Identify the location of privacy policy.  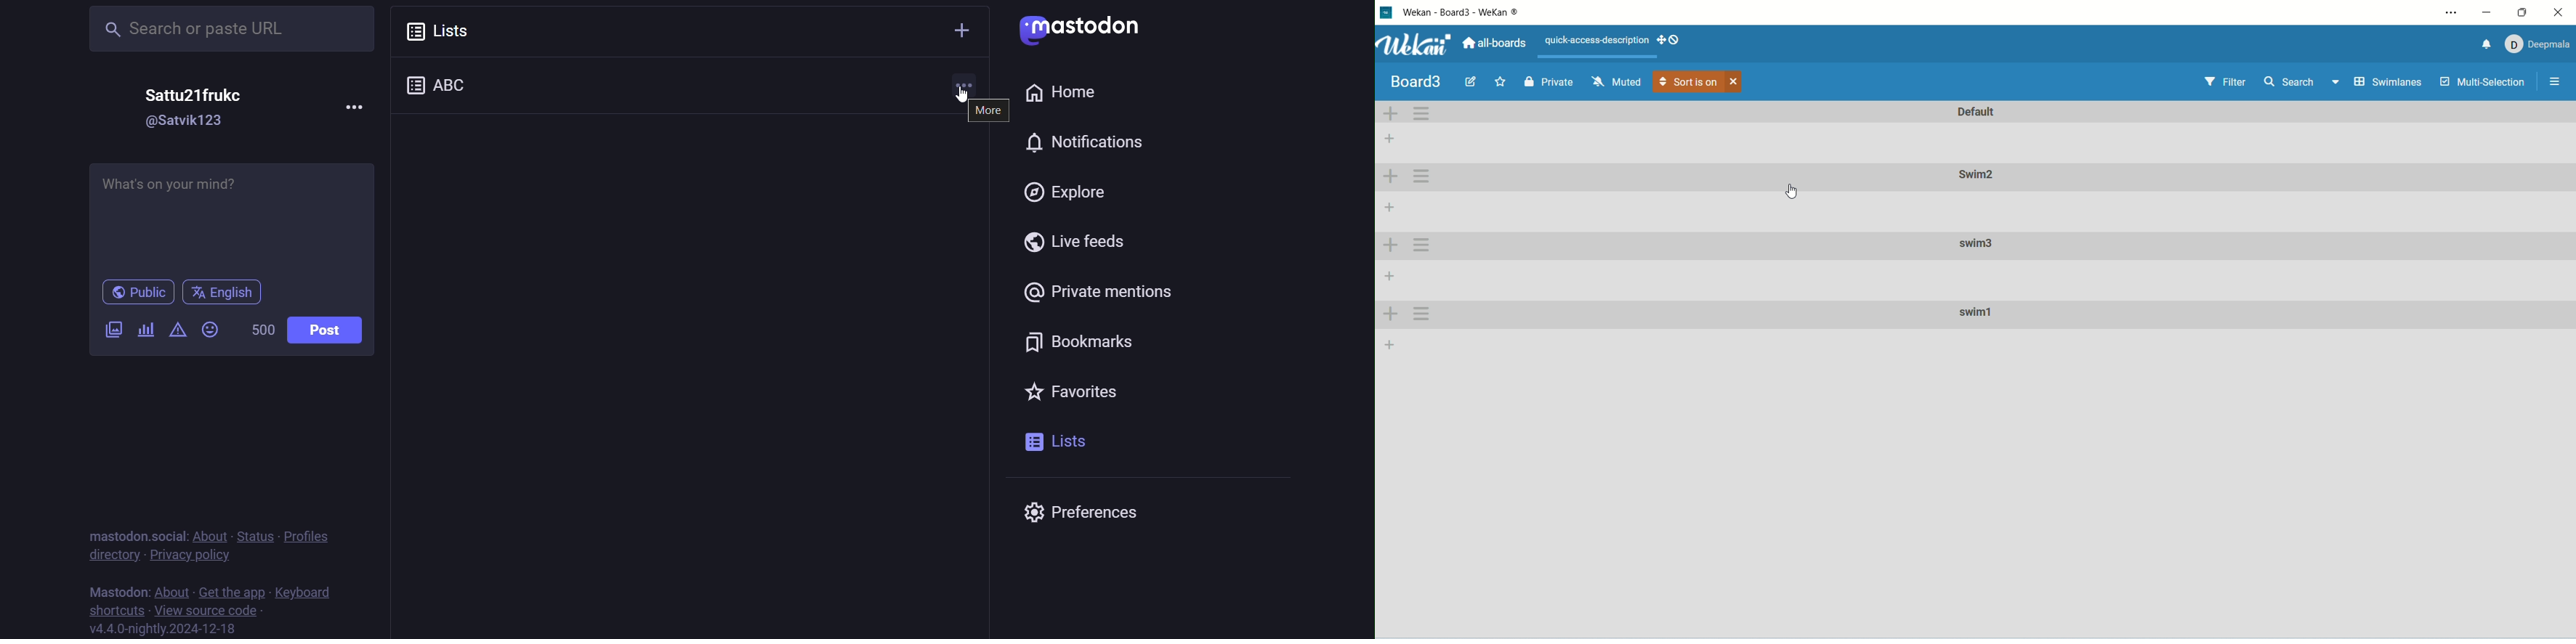
(190, 555).